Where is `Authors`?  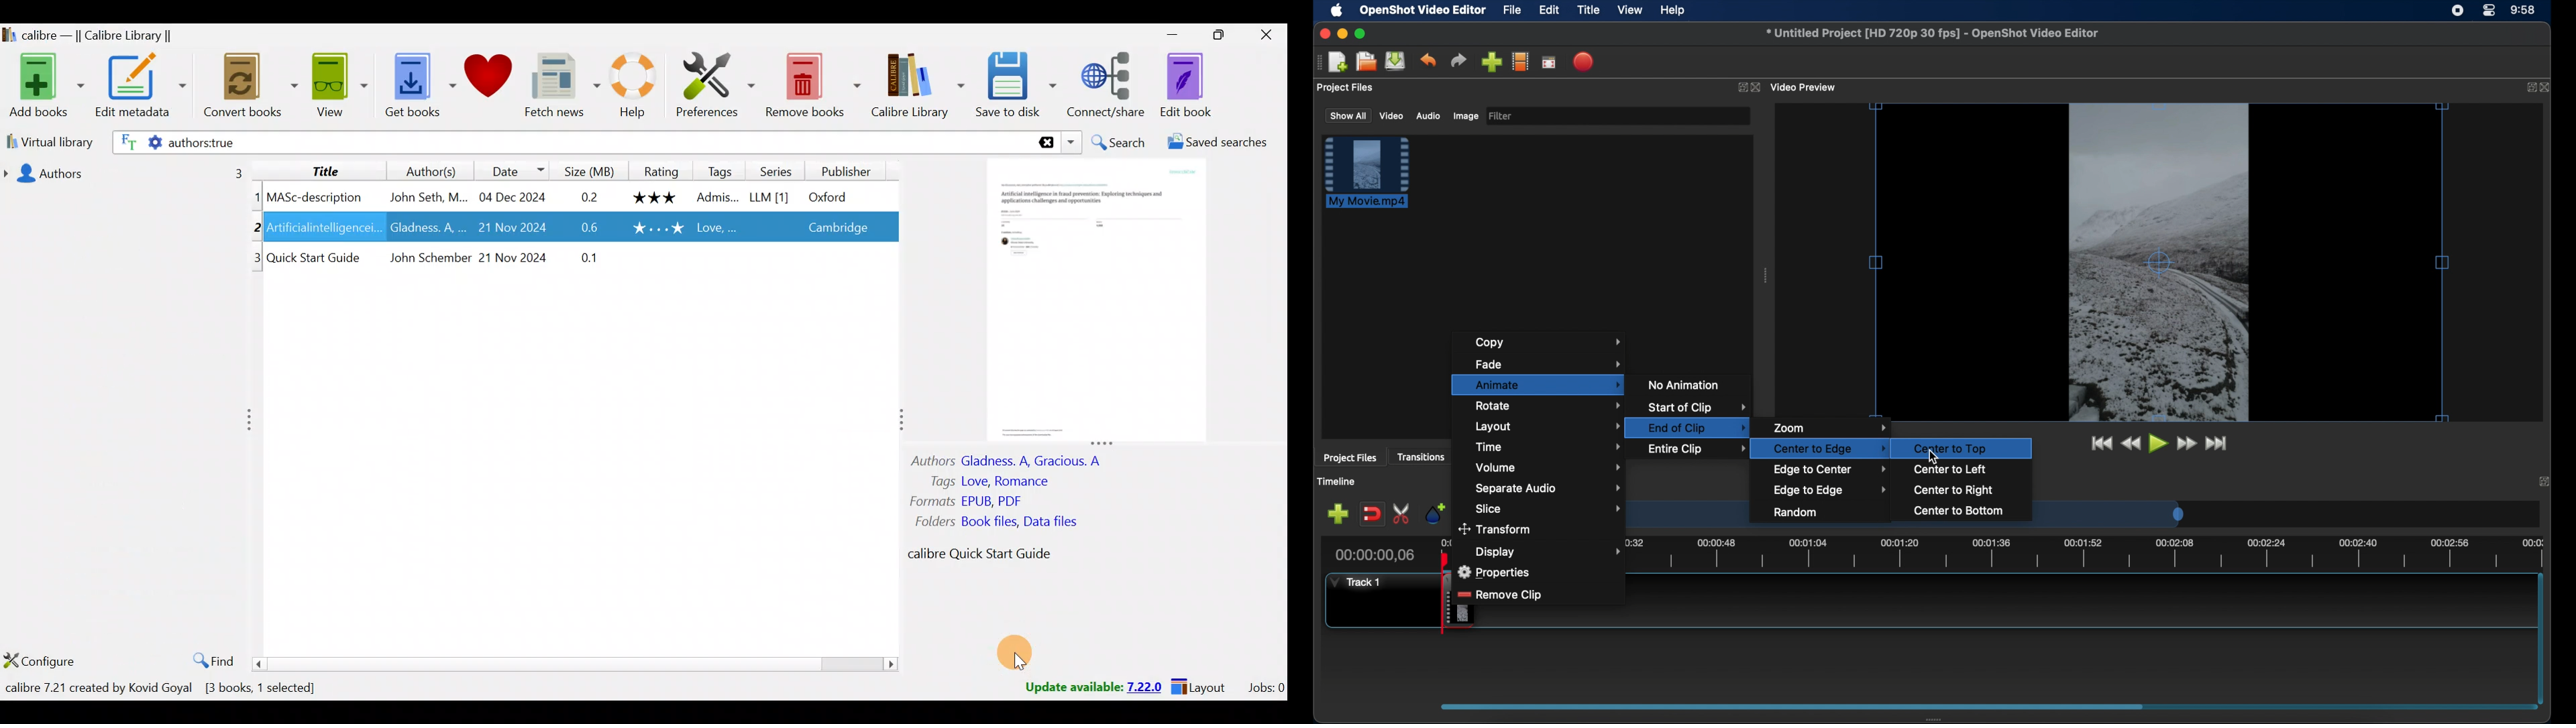 Authors is located at coordinates (419, 170).